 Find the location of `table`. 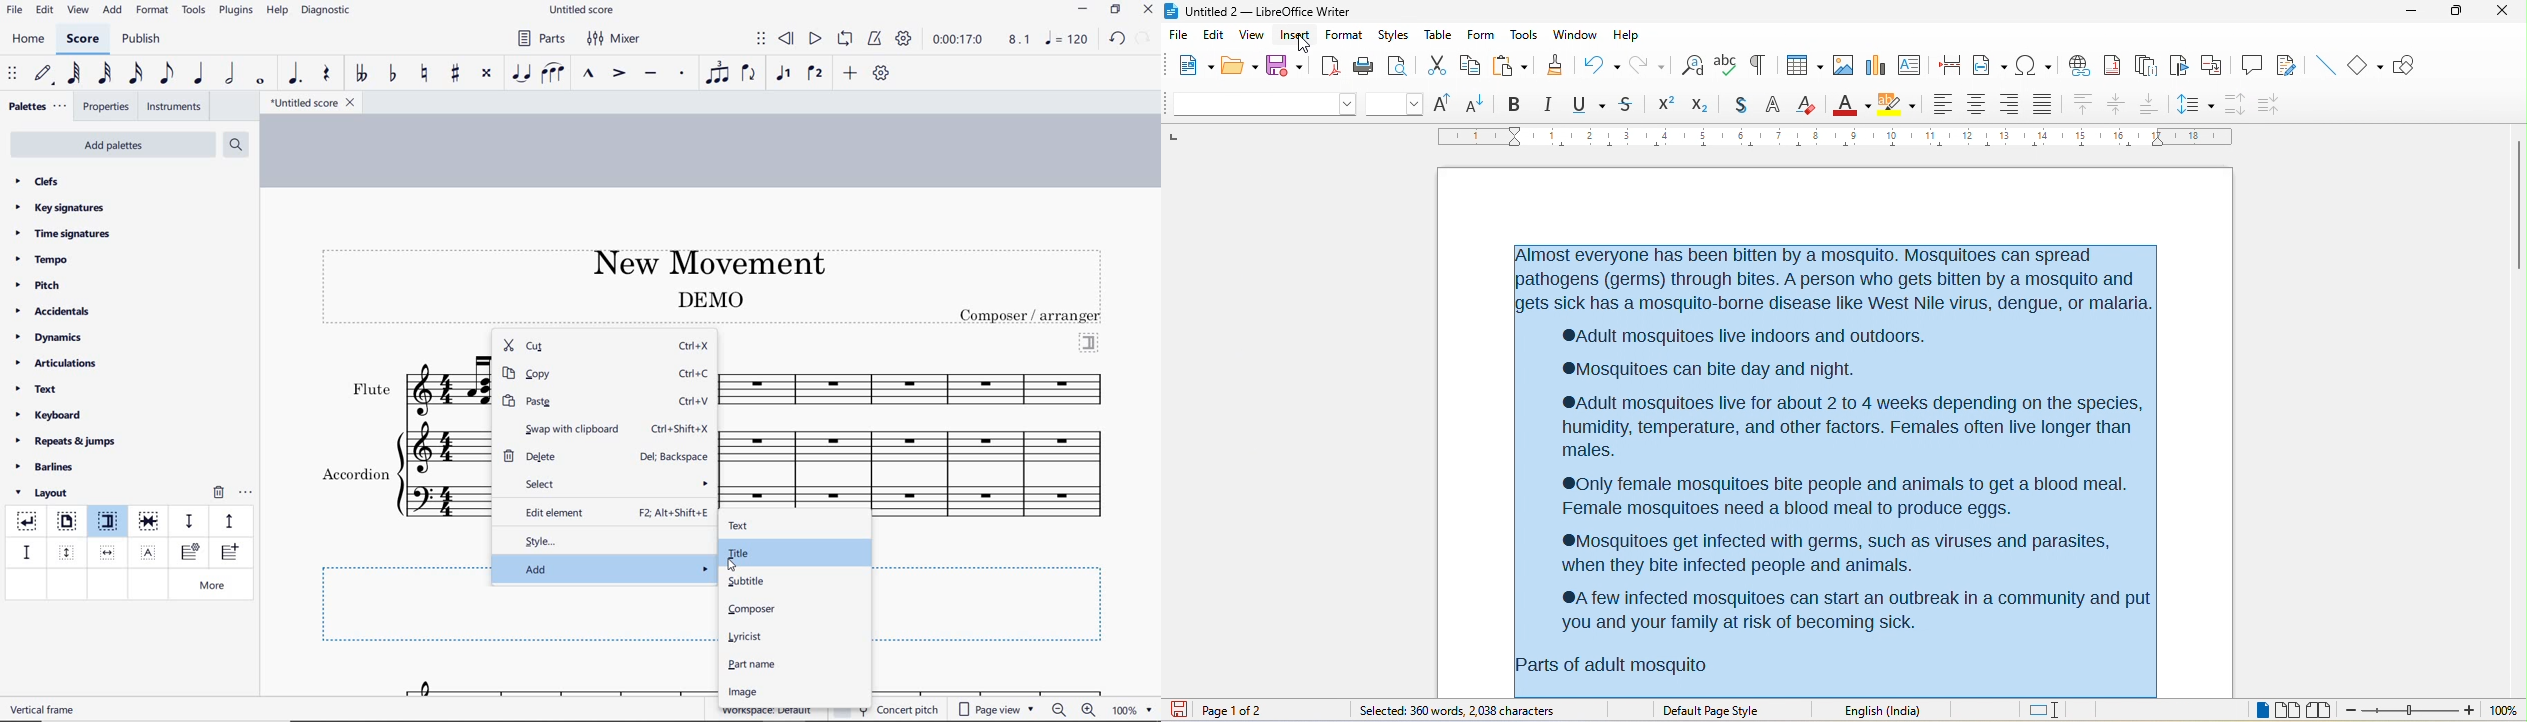

table is located at coordinates (1437, 34).